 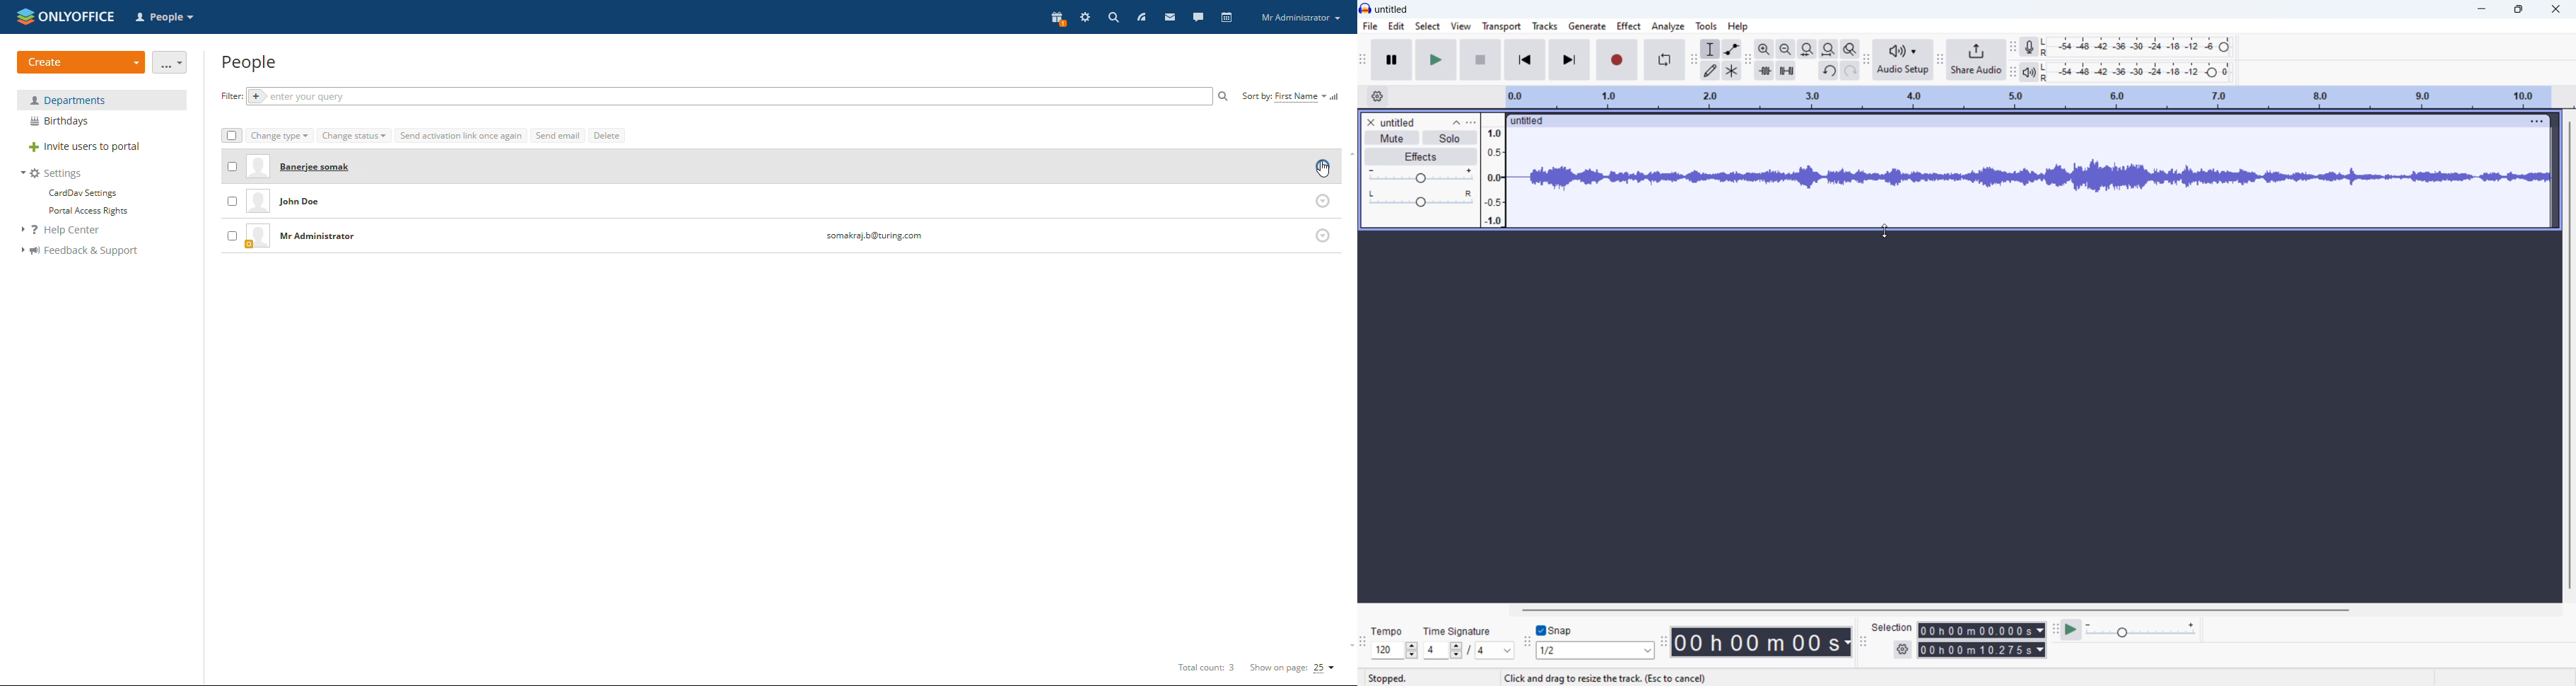 What do you see at coordinates (1934, 608) in the screenshot?
I see `horizontal scrollbar` at bounding box center [1934, 608].